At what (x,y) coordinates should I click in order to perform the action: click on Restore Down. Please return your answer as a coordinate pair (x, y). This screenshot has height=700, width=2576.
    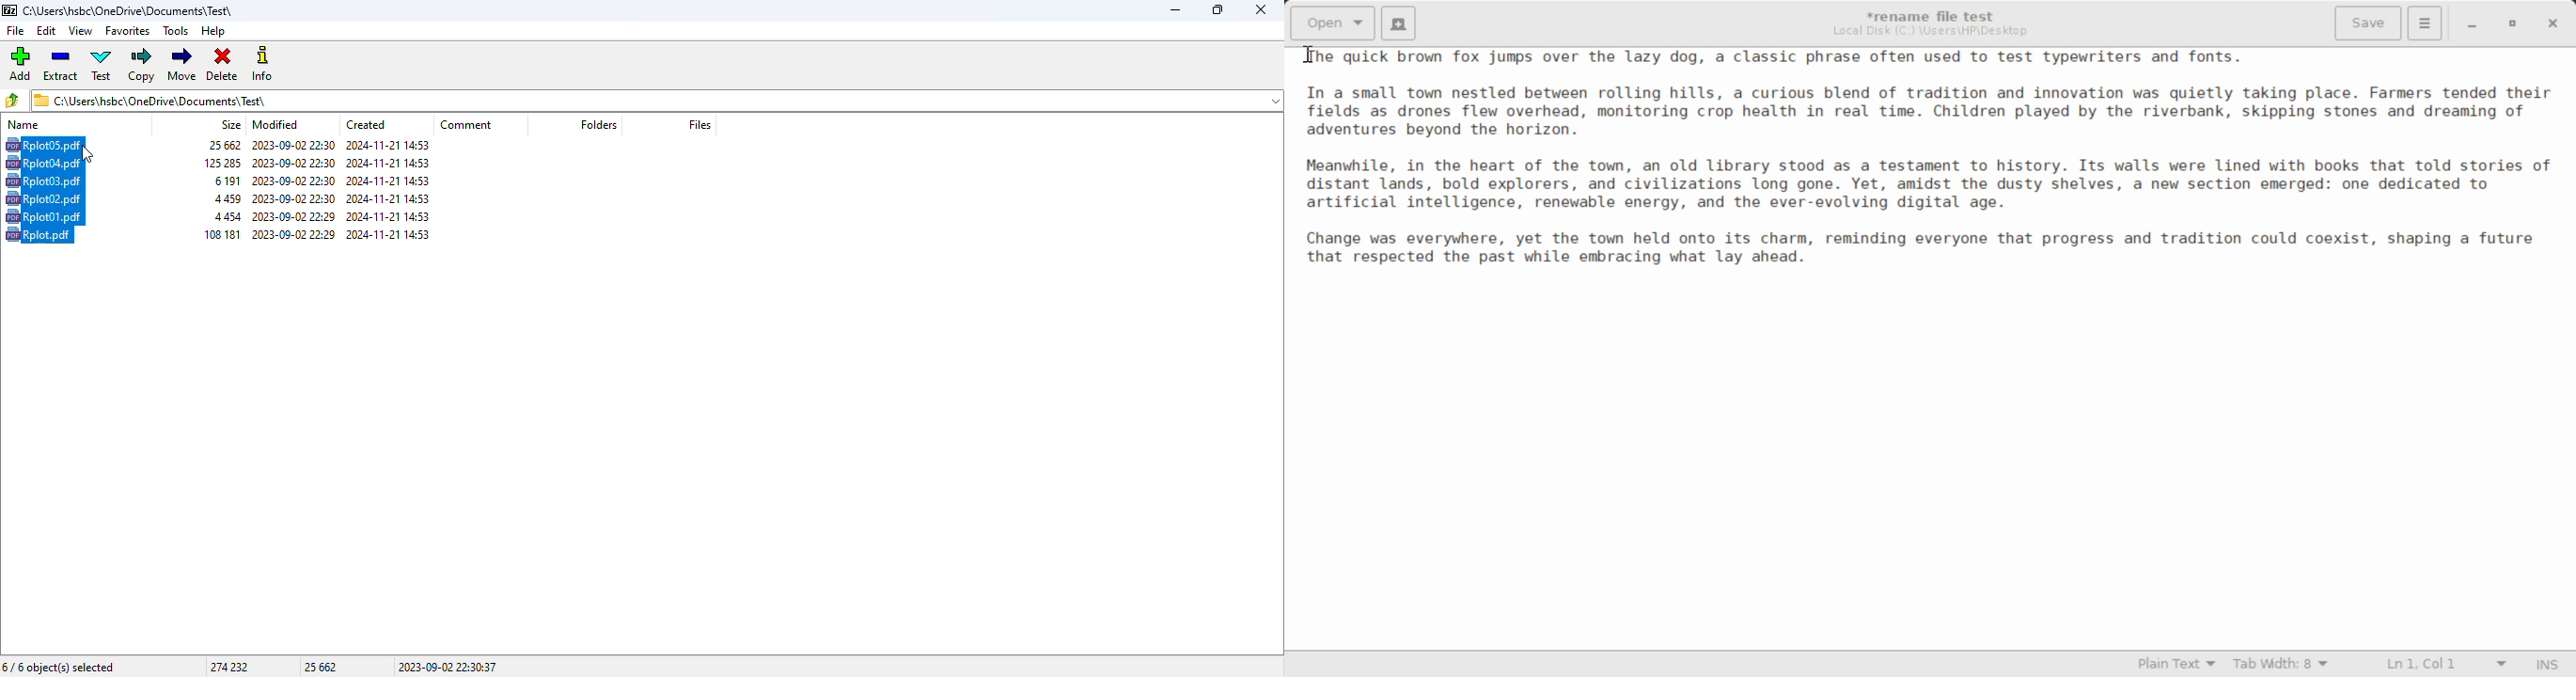
    Looking at the image, I should click on (2472, 25).